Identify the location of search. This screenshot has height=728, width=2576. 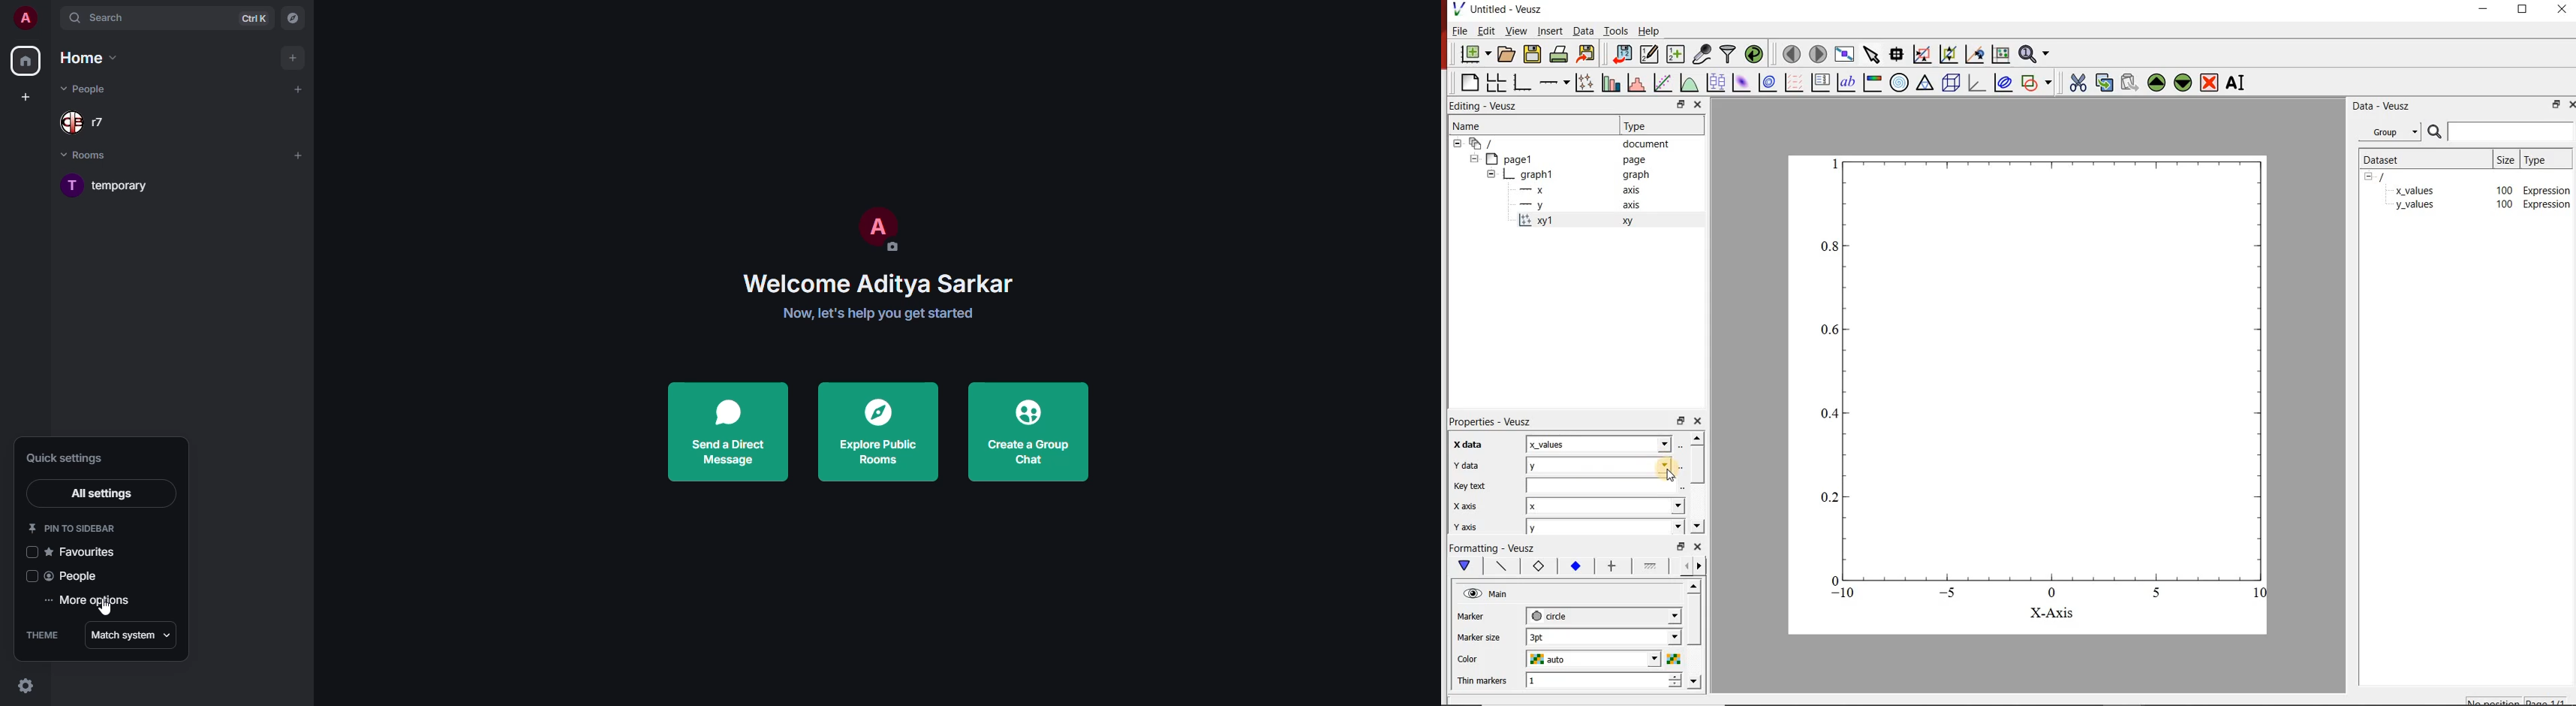
(109, 18).